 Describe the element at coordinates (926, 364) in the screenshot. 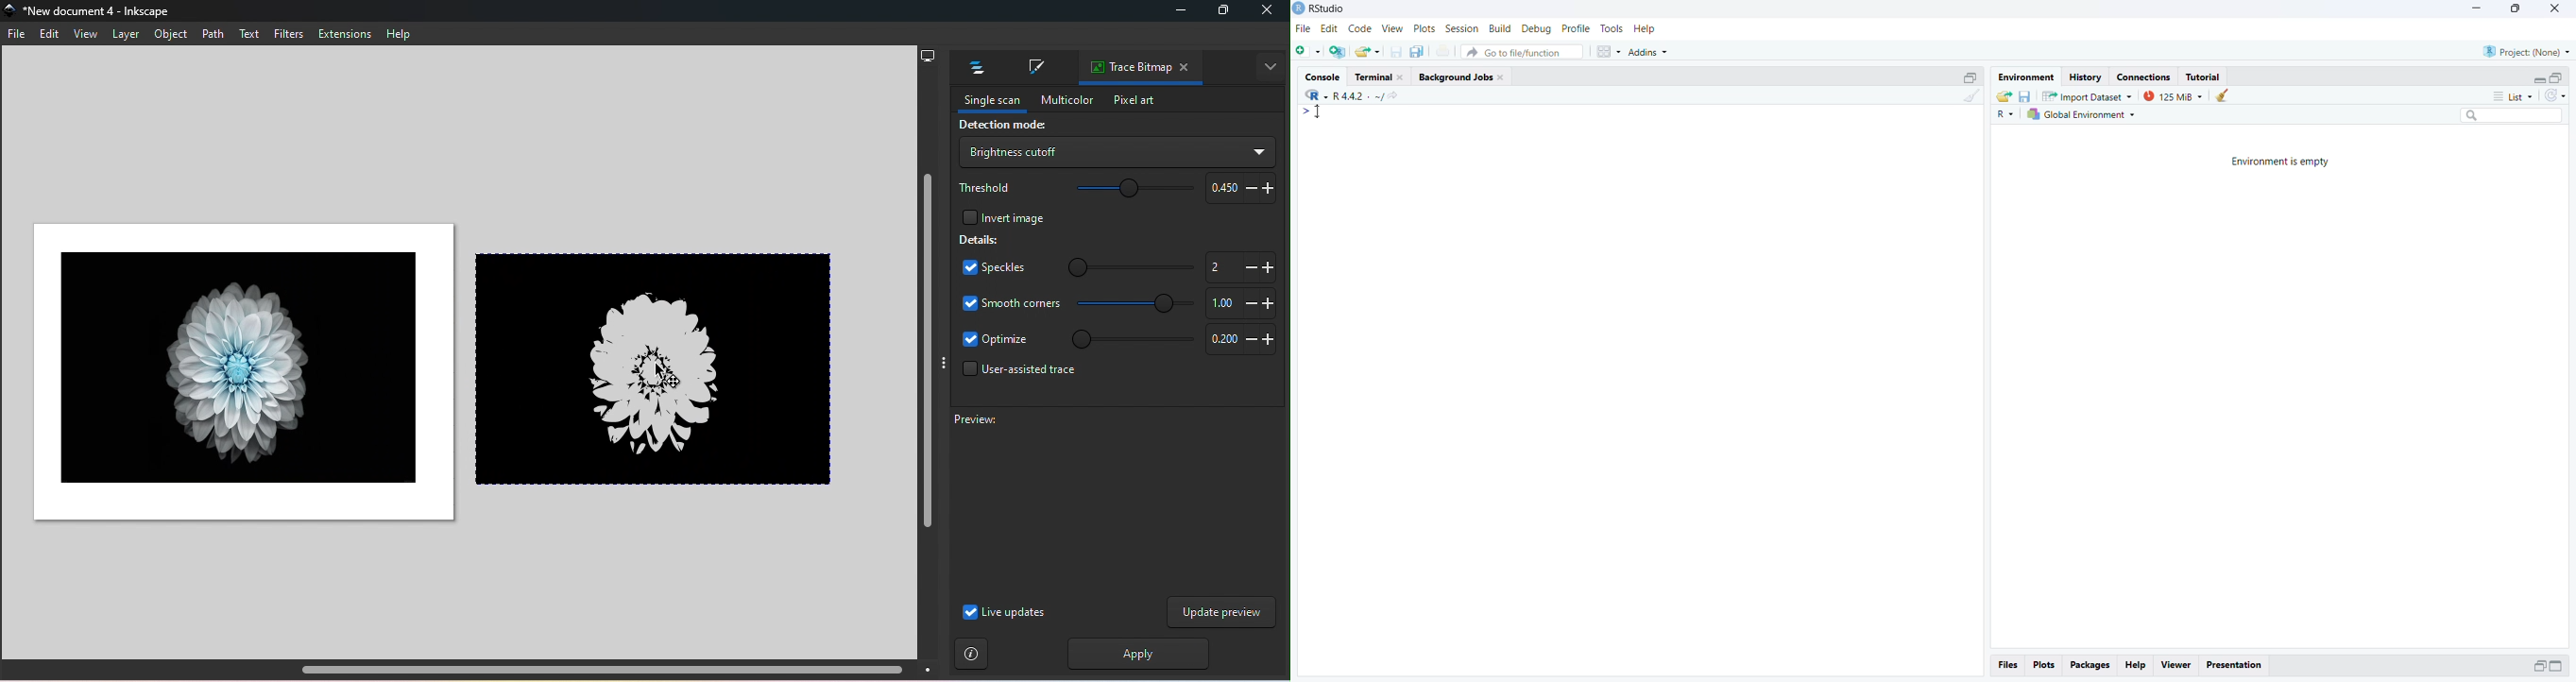

I see `Vertical scroll bar` at that location.